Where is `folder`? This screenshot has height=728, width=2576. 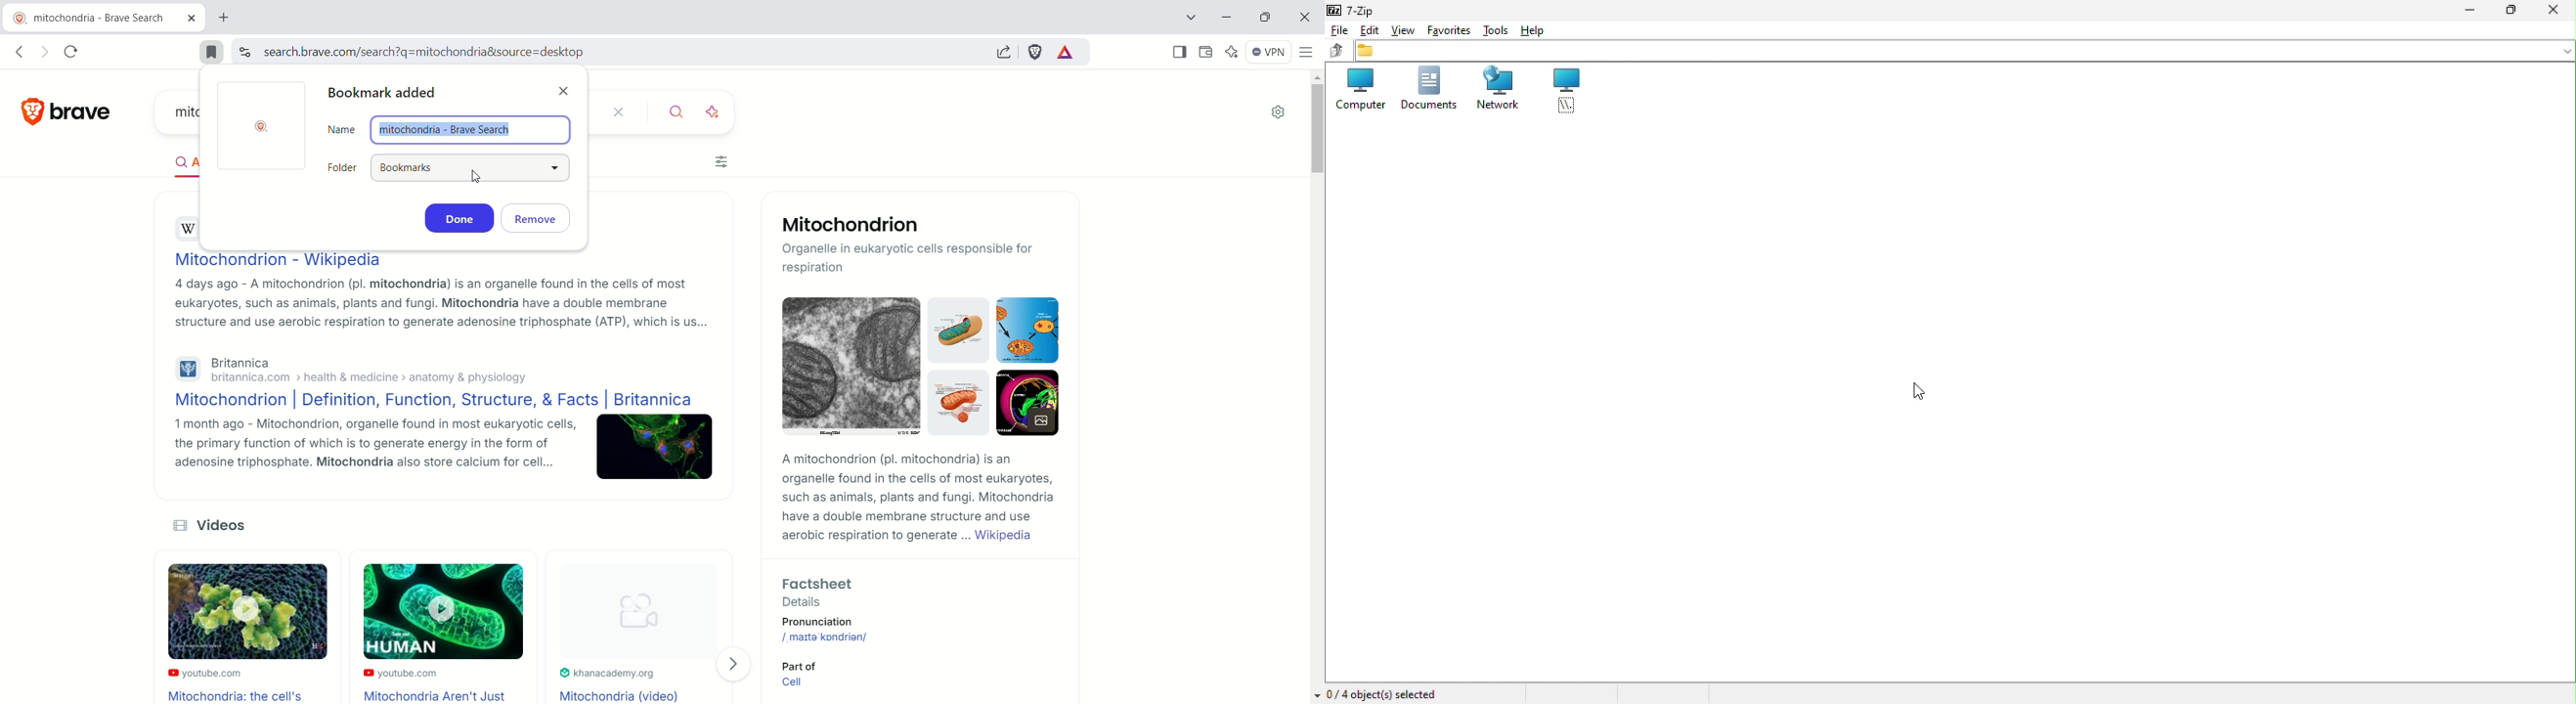 folder is located at coordinates (449, 170).